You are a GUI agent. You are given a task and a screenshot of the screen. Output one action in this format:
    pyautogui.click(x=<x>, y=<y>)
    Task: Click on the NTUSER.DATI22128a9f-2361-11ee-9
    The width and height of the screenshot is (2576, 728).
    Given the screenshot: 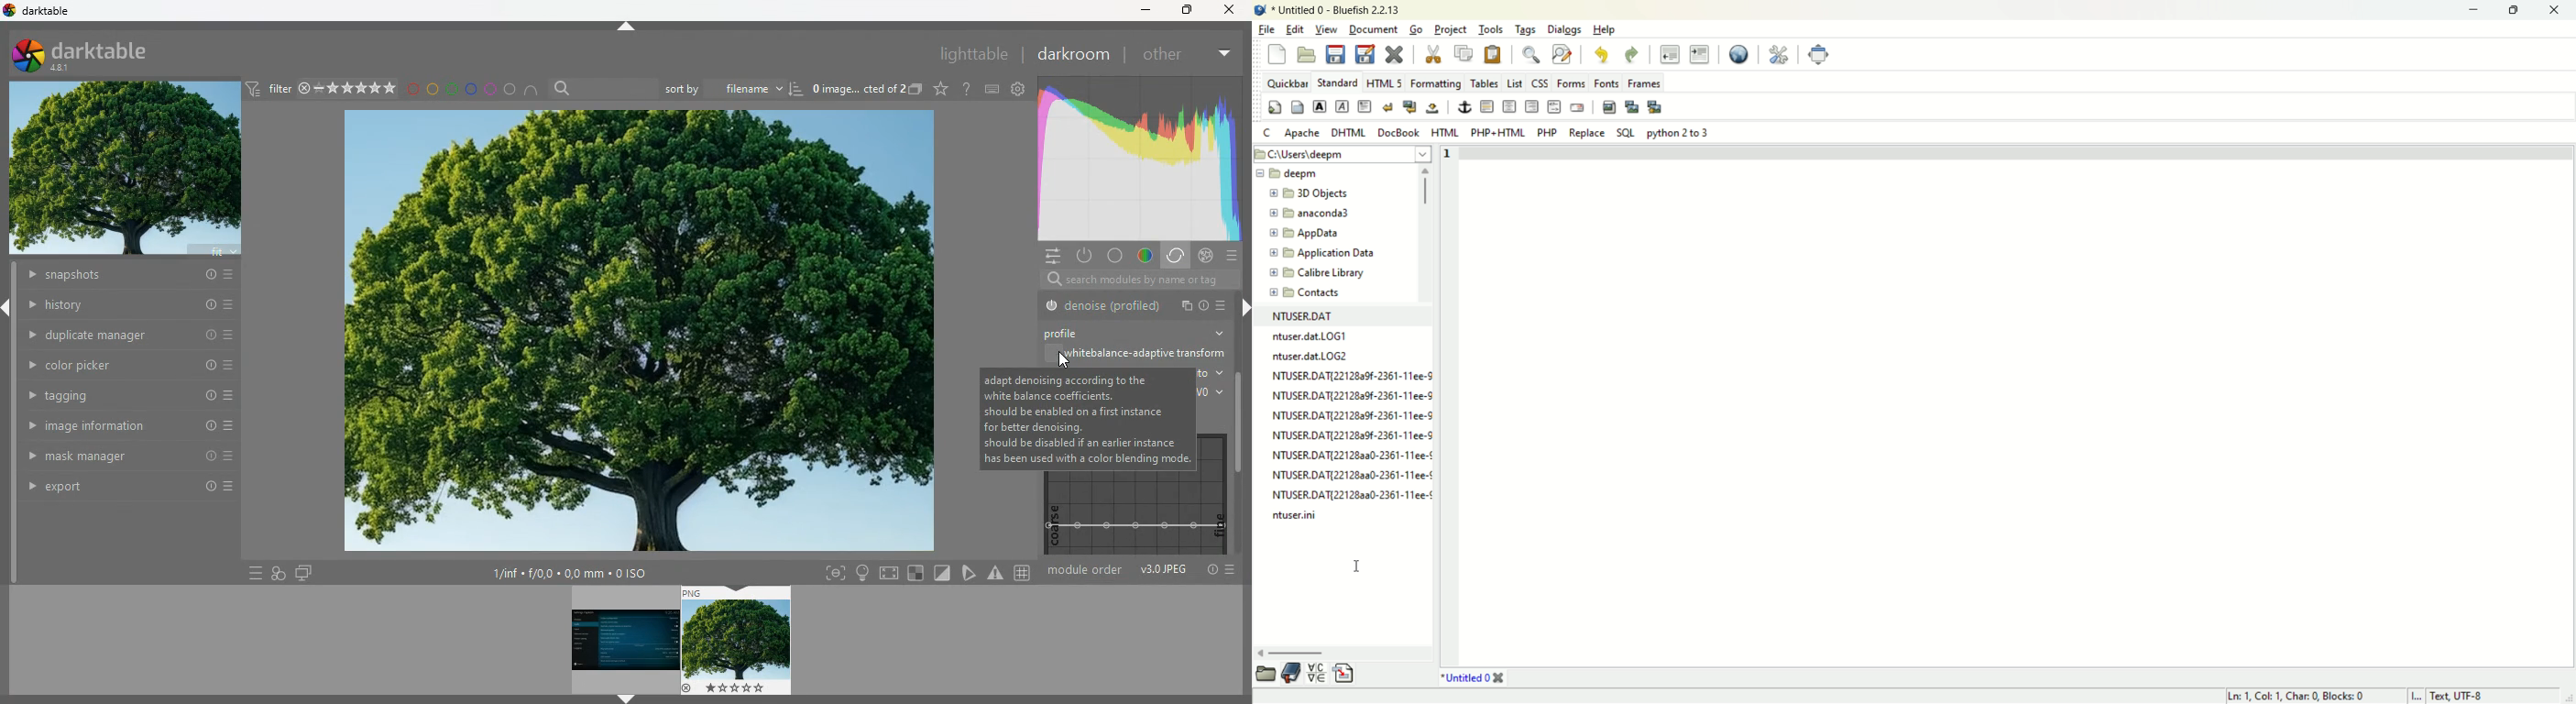 What is the action you would take?
    pyautogui.click(x=1352, y=374)
    